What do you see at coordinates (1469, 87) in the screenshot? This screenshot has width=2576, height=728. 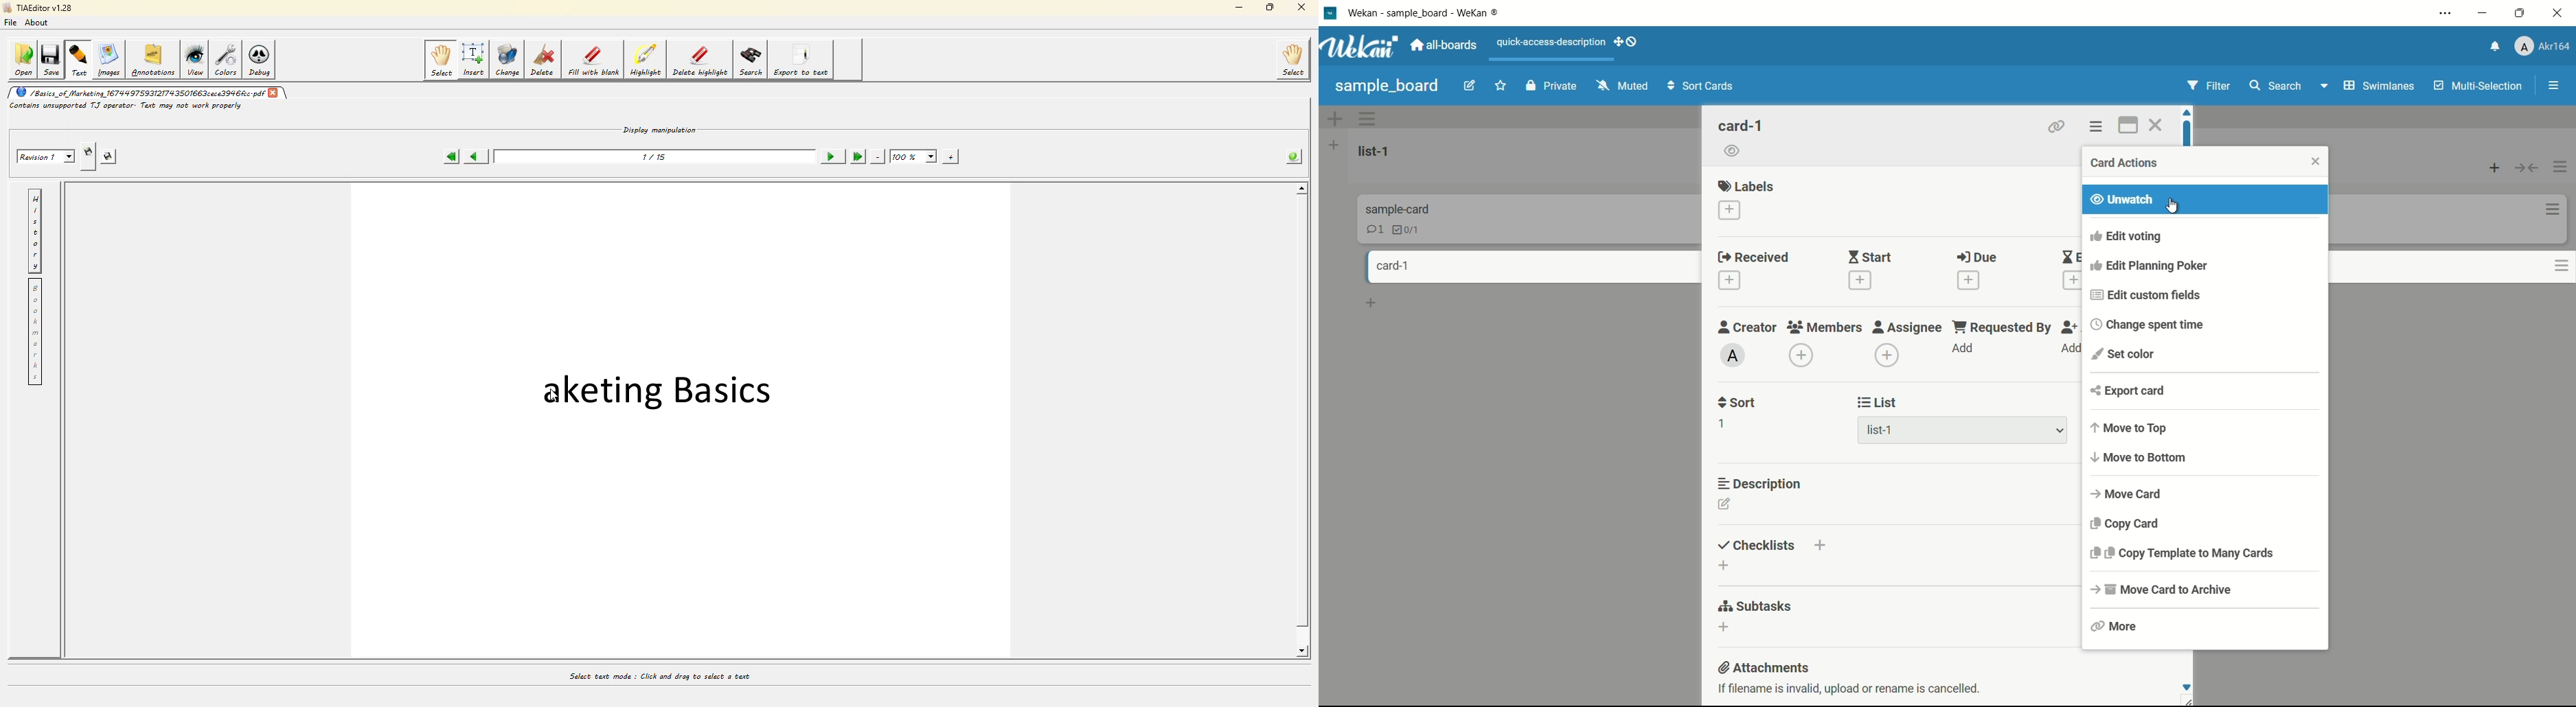 I see `edit` at bounding box center [1469, 87].